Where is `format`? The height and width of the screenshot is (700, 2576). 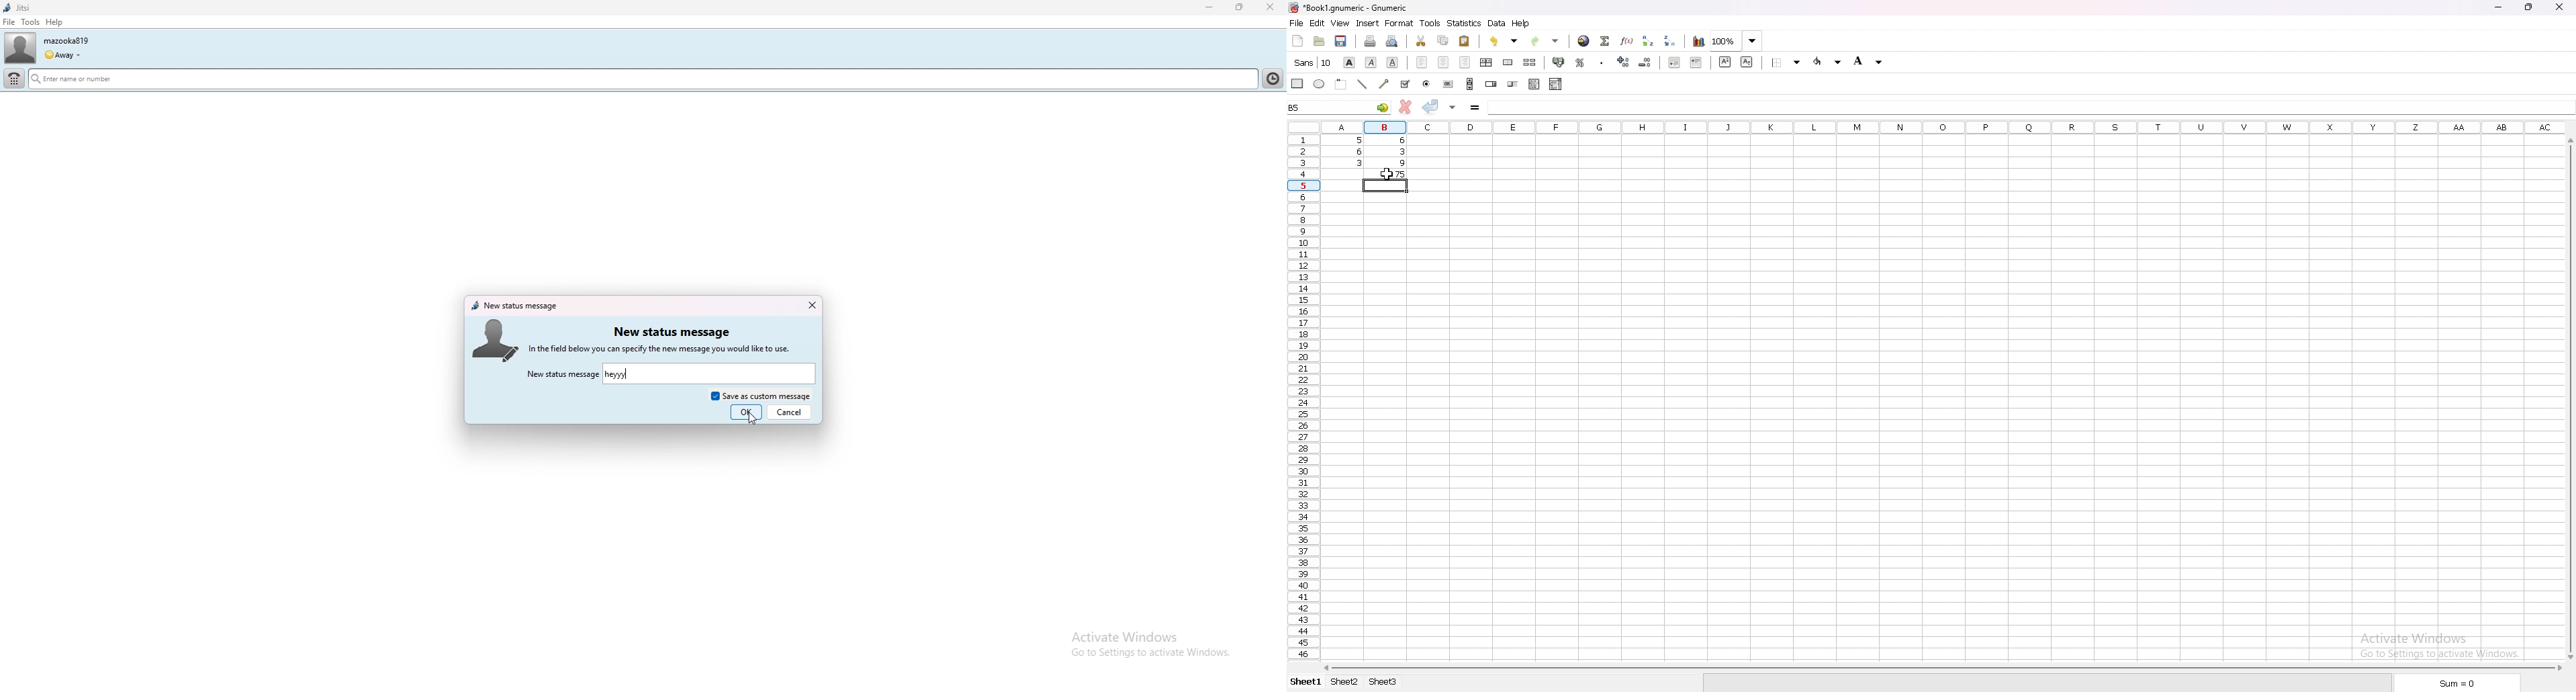
format is located at coordinates (1399, 23).